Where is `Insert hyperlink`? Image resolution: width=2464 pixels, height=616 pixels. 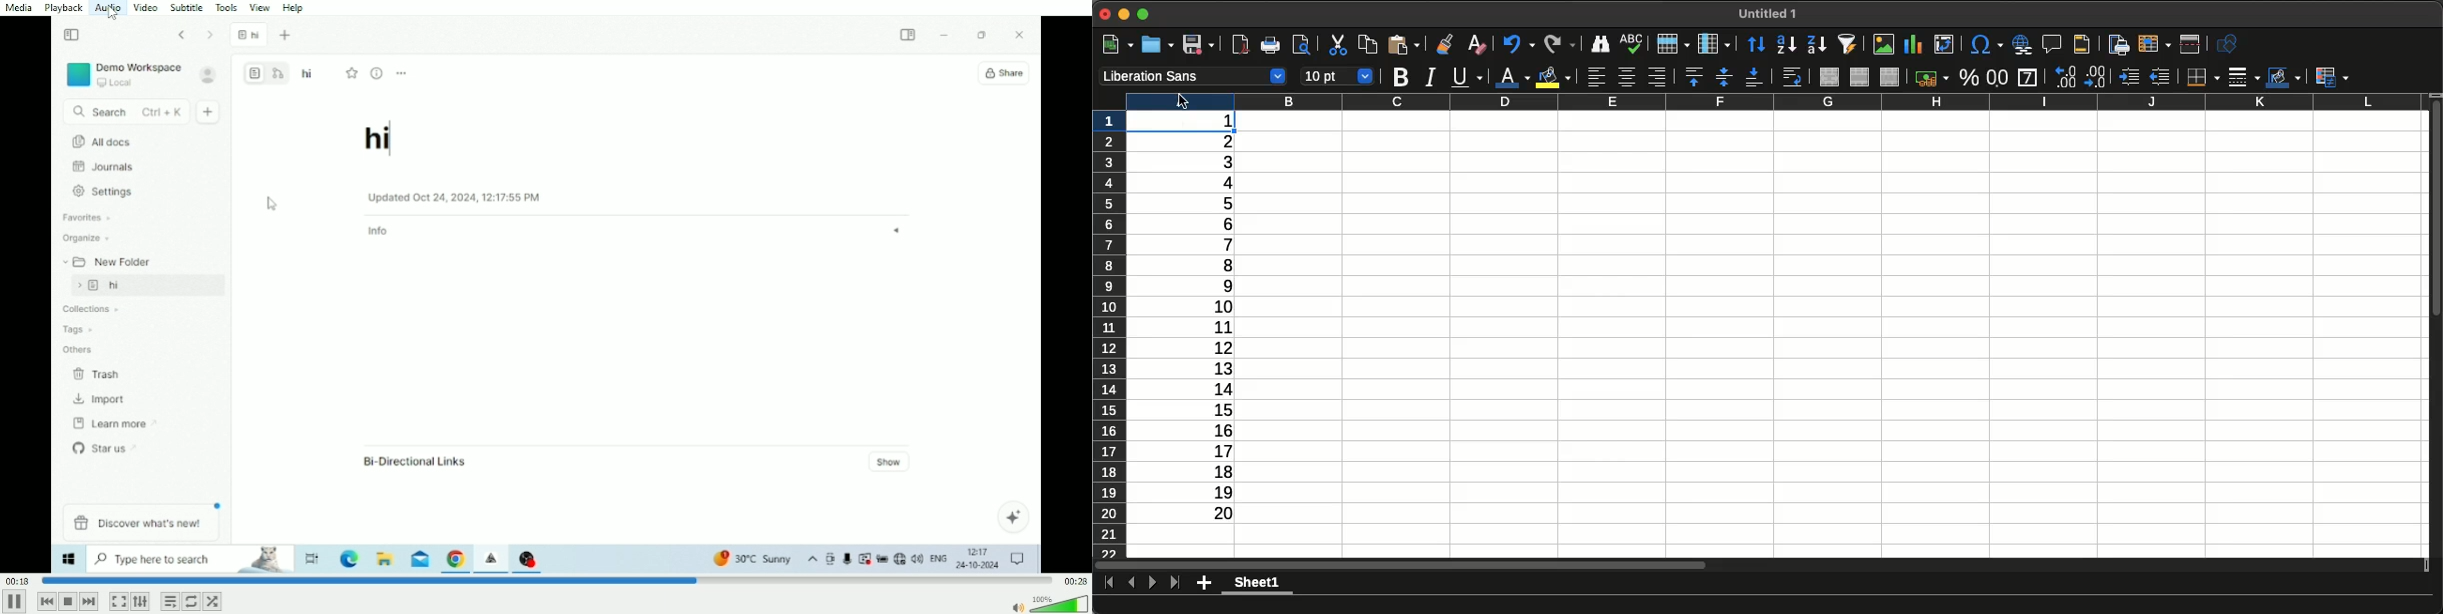 Insert hyperlink is located at coordinates (2022, 44).